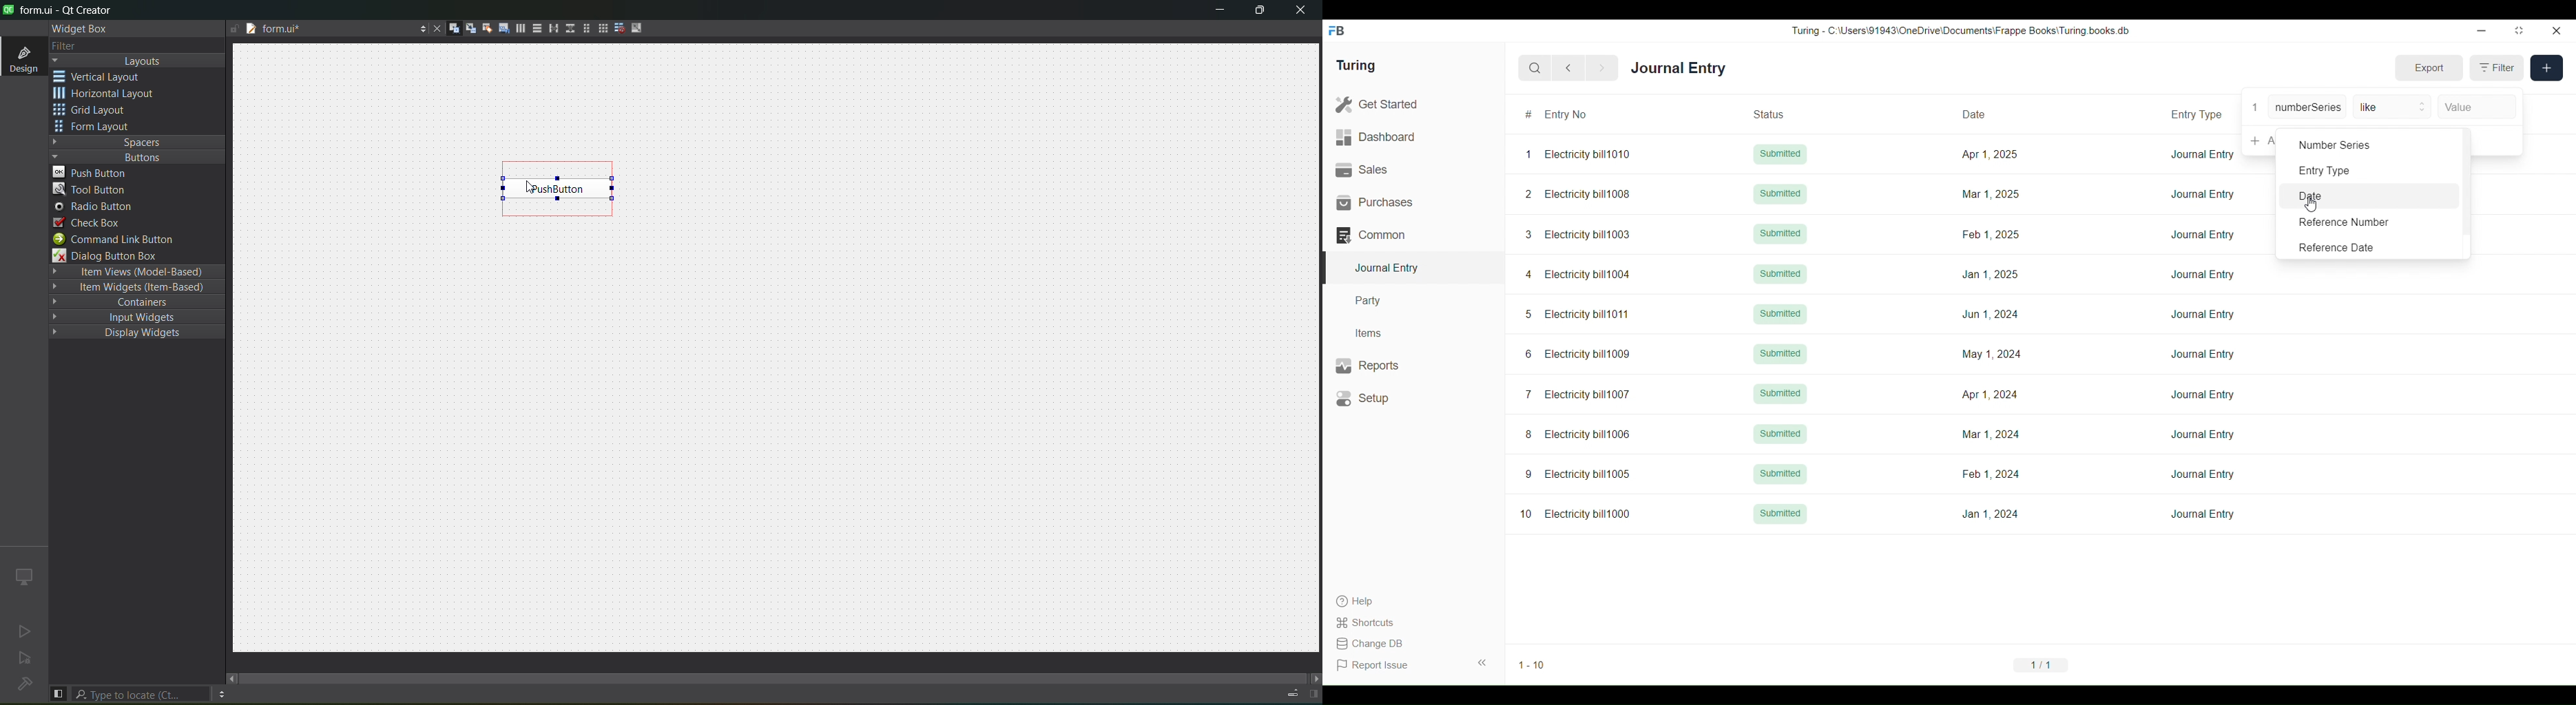 This screenshot has height=728, width=2576. Describe the element at coordinates (1415, 366) in the screenshot. I see `Reports` at that location.